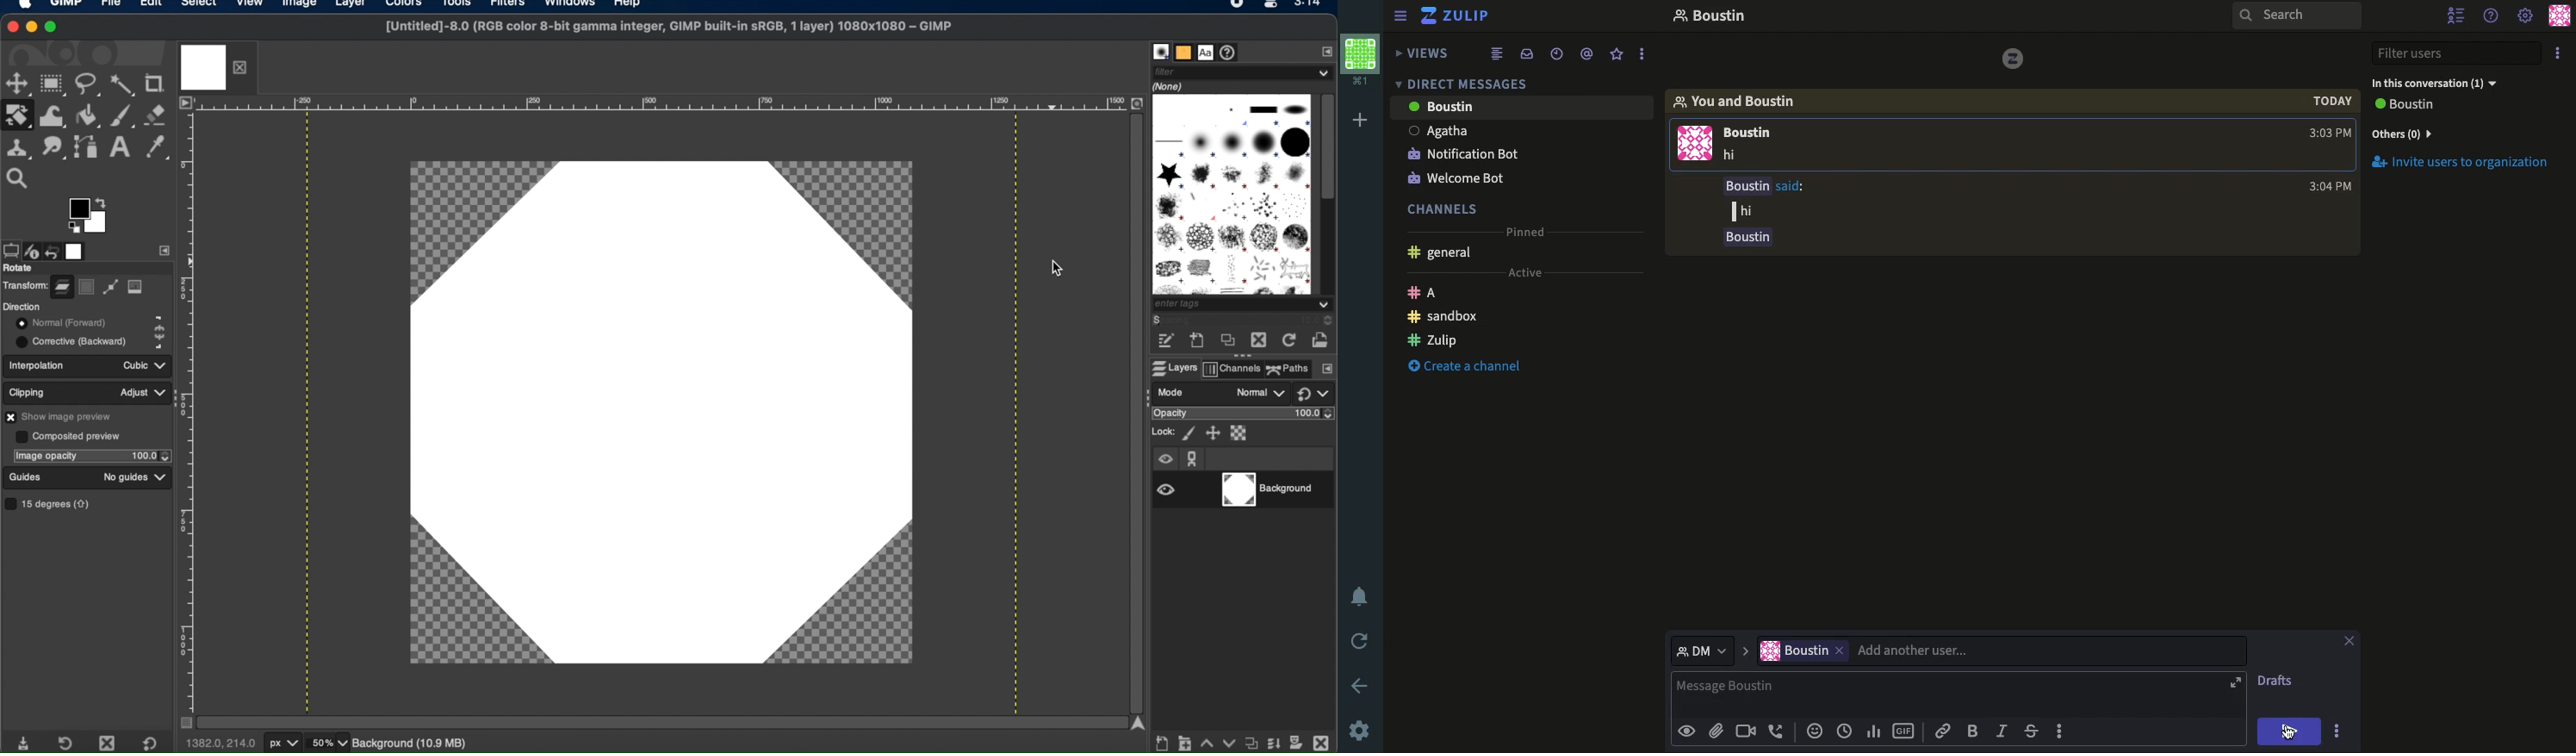 Image resolution: width=2576 pixels, height=756 pixels. Describe the element at coordinates (1172, 368) in the screenshot. I see `layers` at that location.